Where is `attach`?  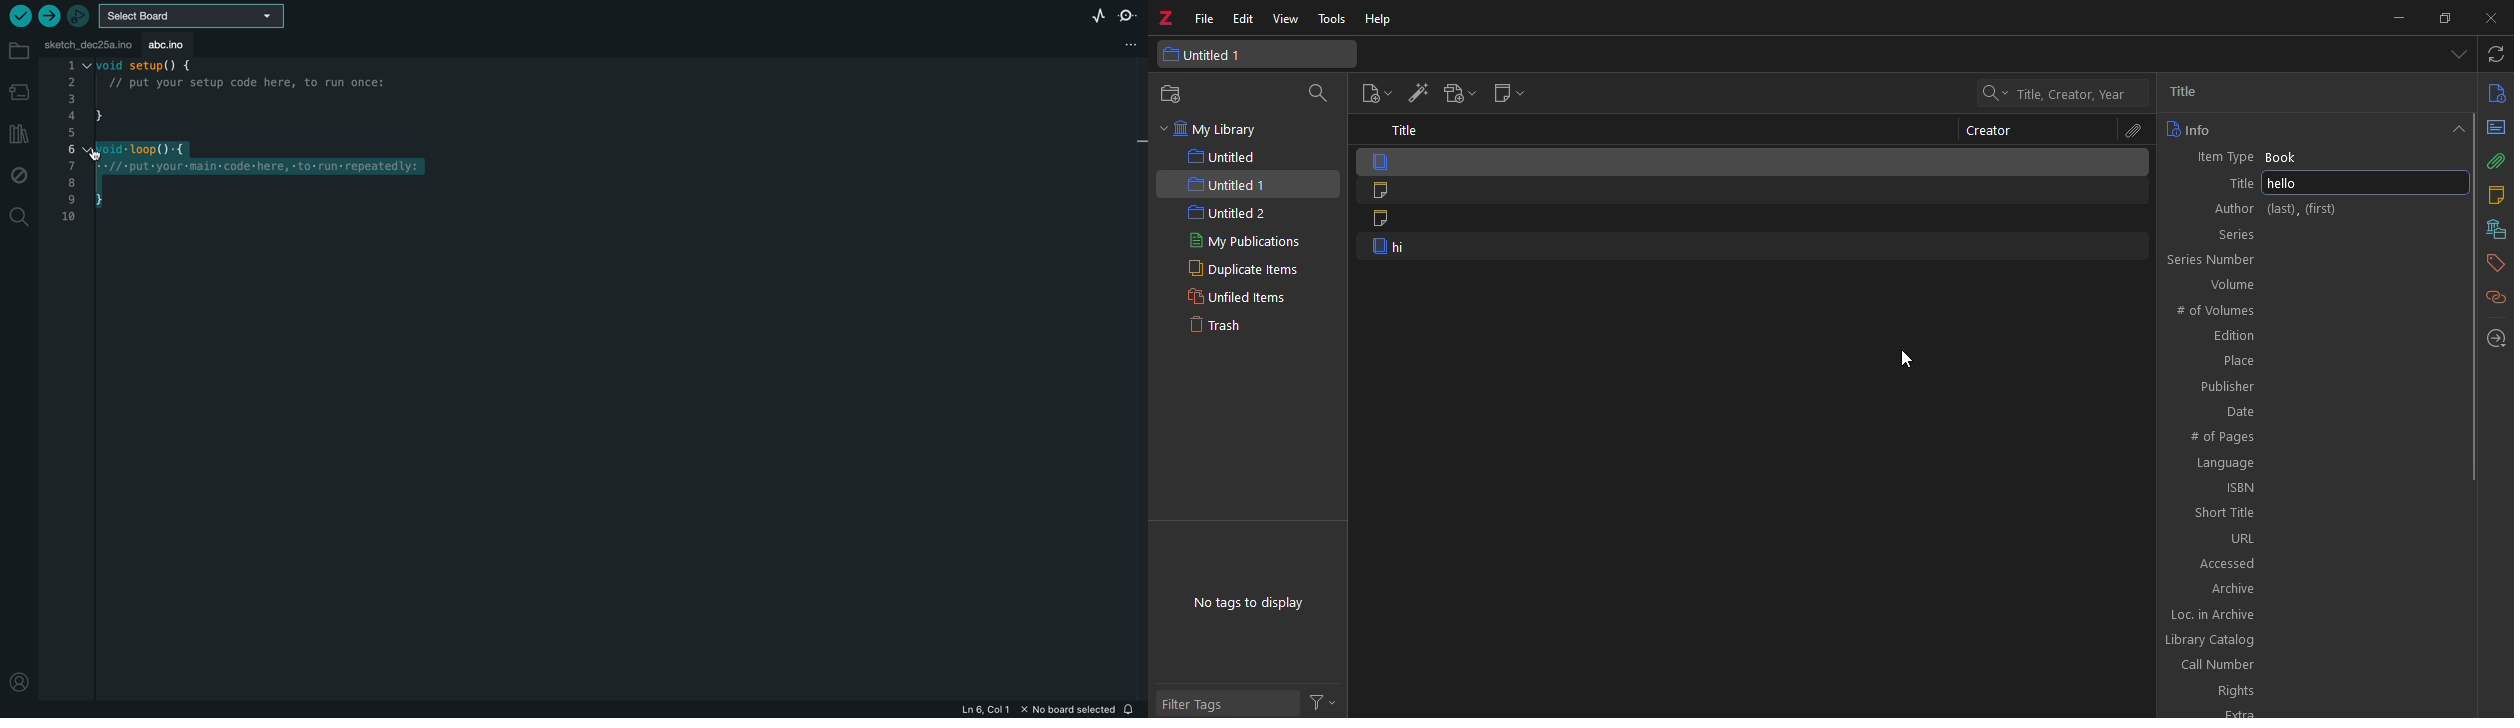
attach is located at coordinates (2130, 131).